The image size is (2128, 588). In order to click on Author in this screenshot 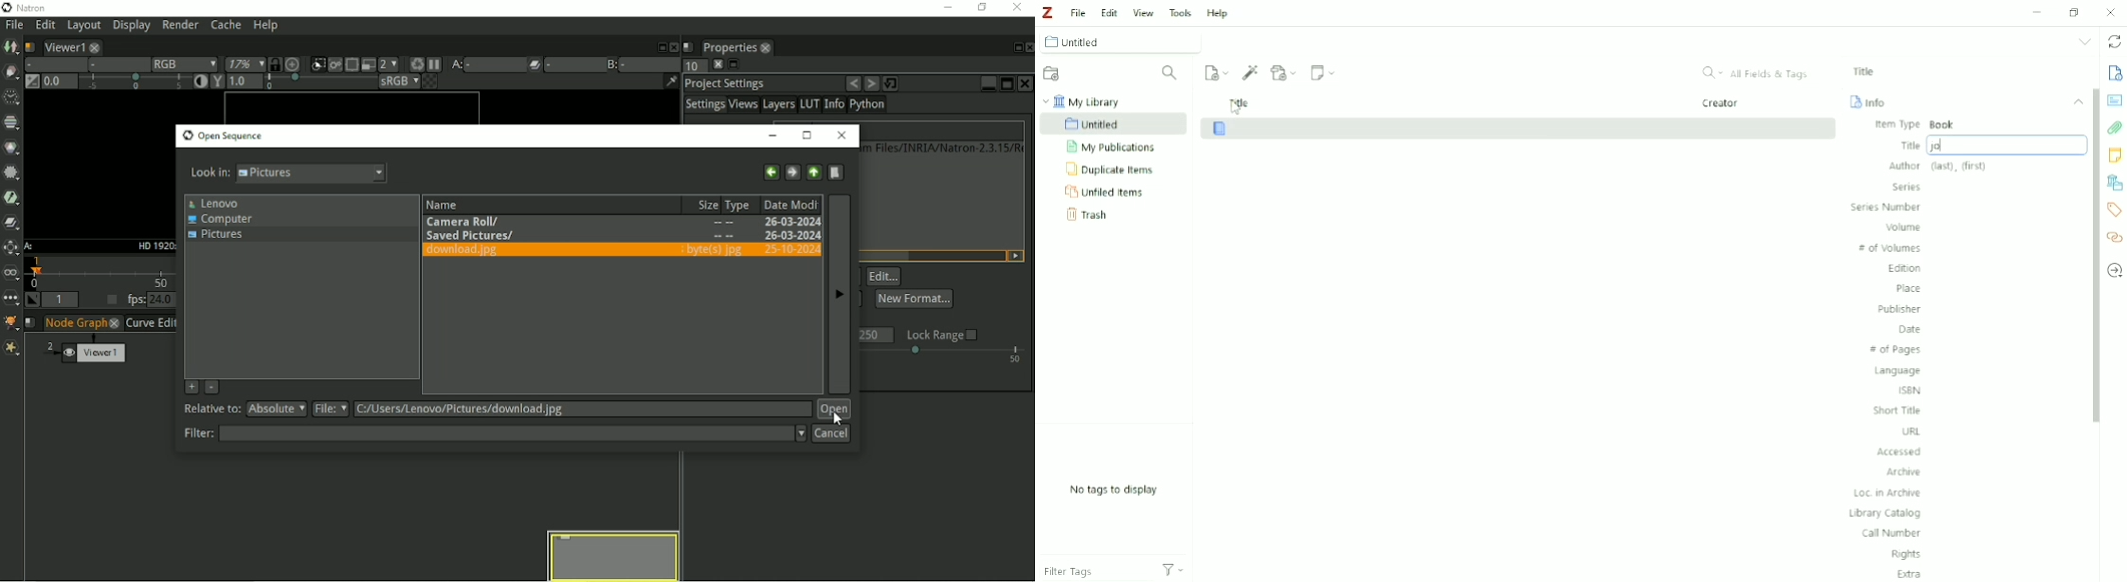, I will do `click(1937, 166)`.